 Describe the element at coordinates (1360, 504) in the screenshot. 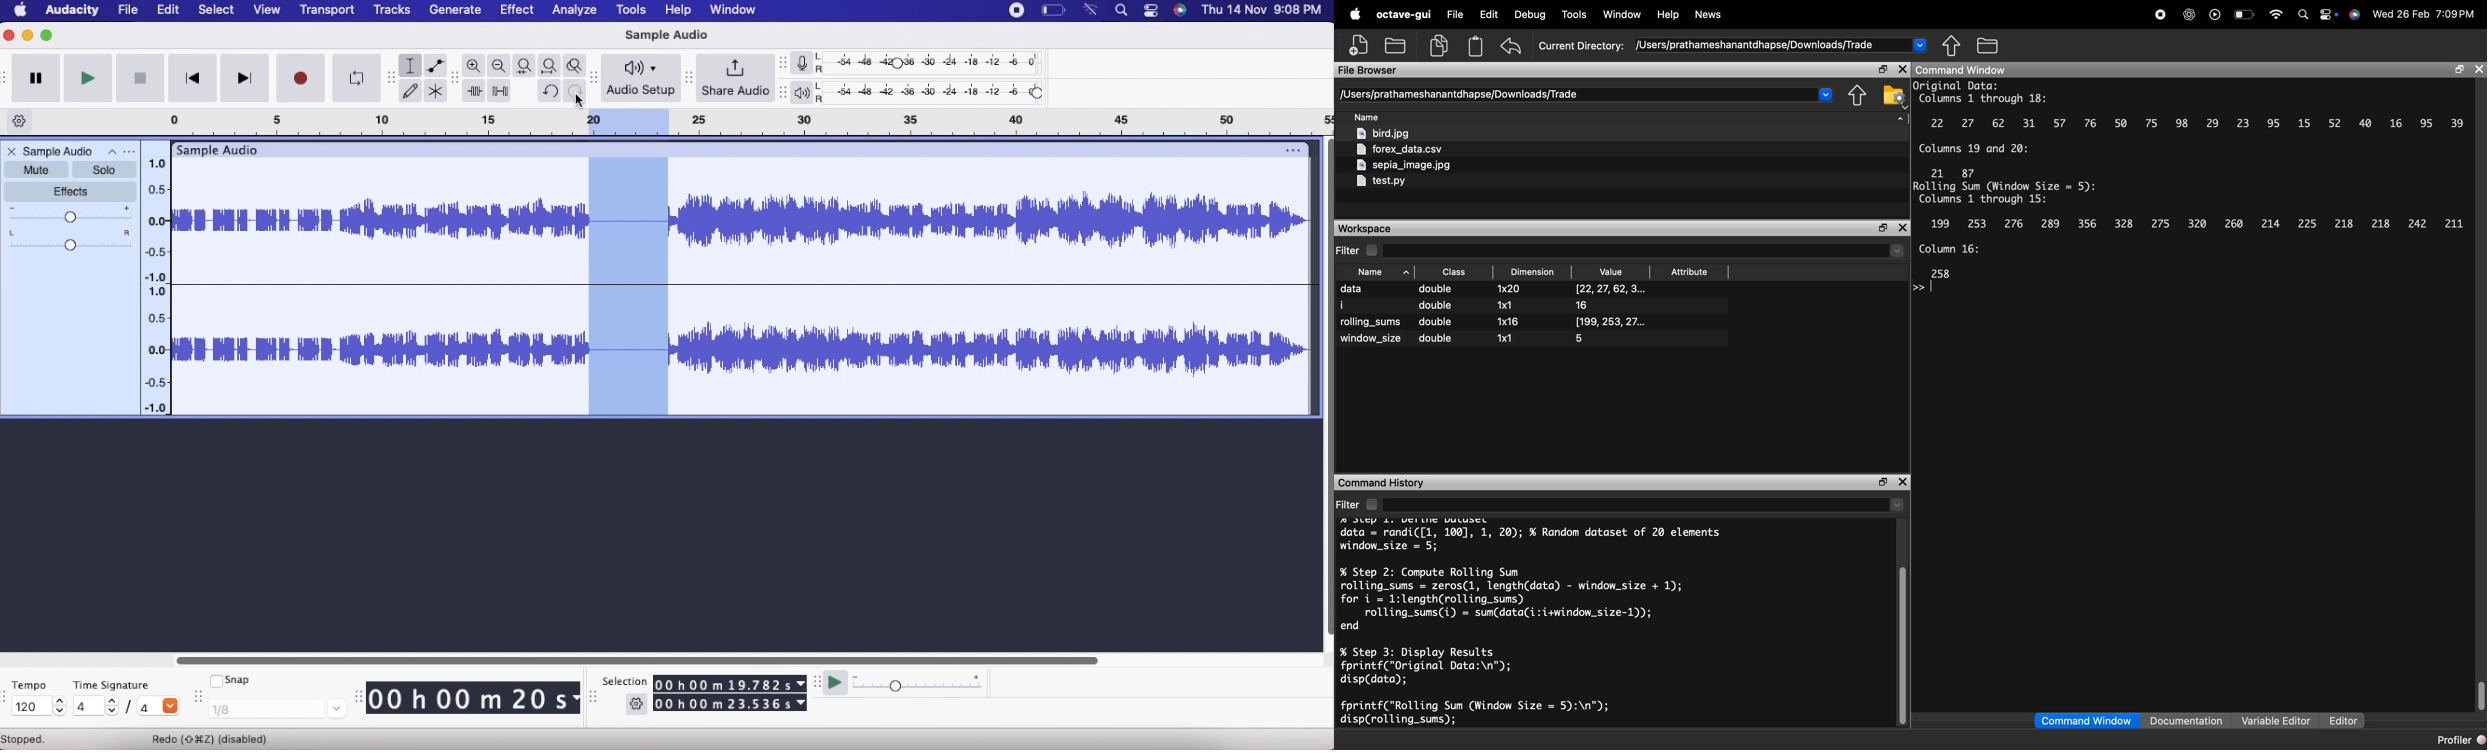

I see `filter` at that location.